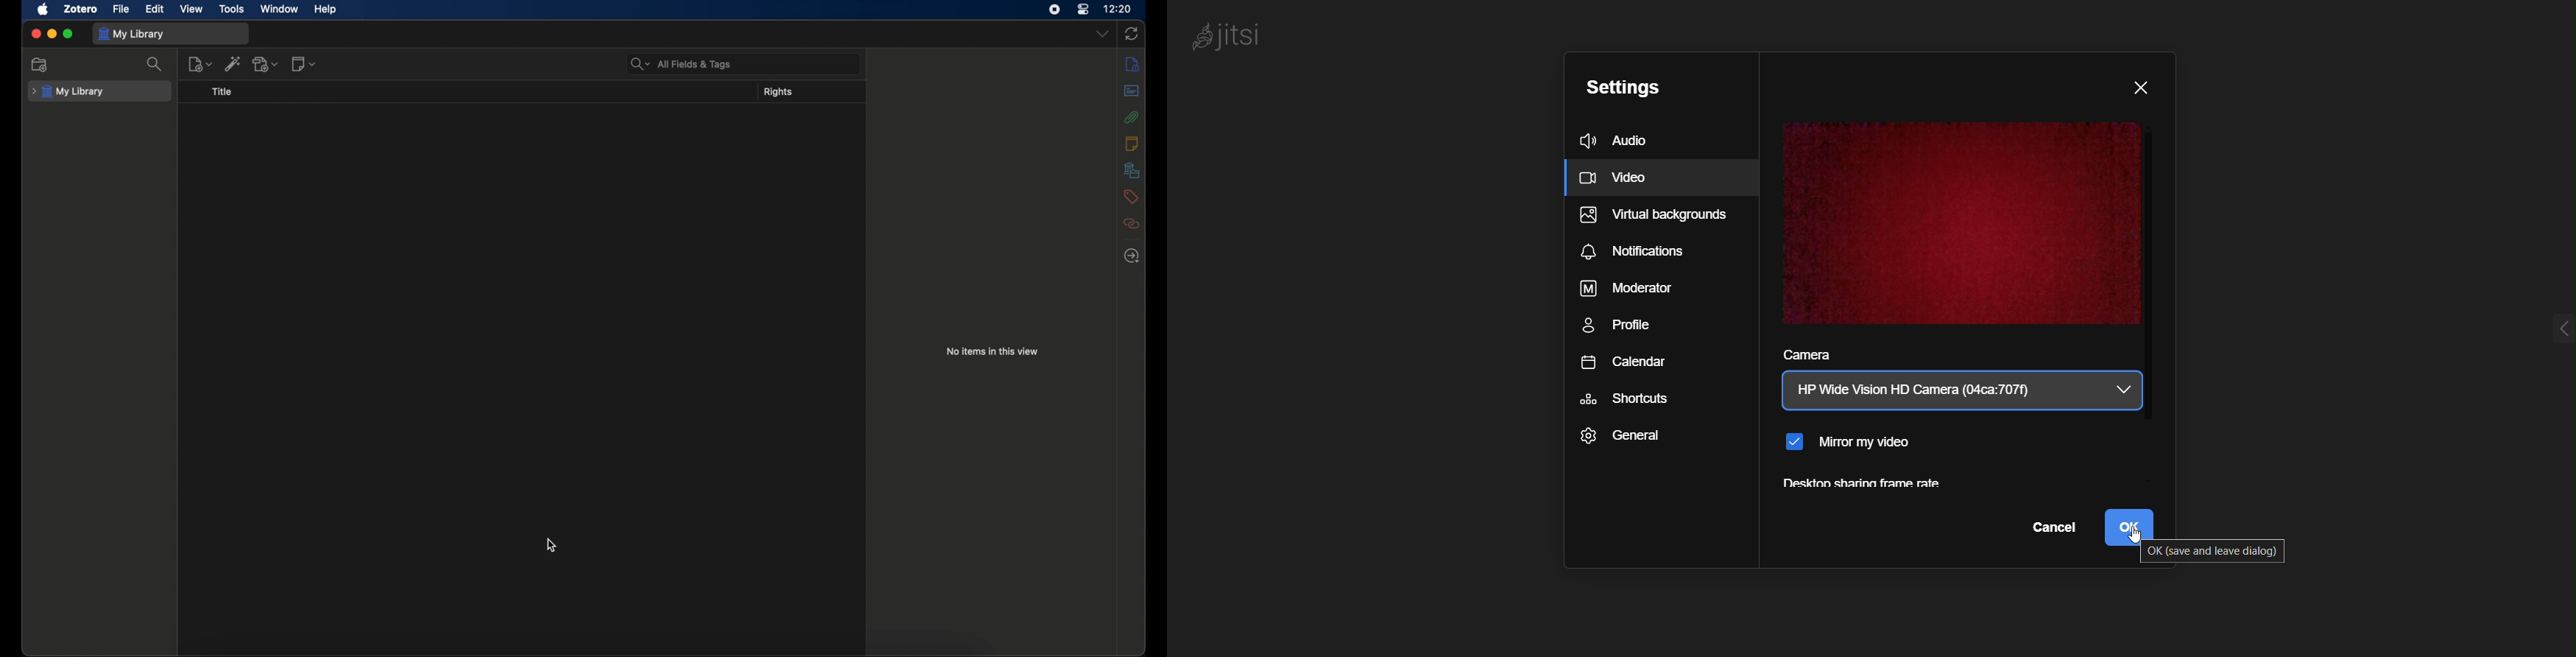  What do you see at coordinates (304, 64) in the screenshot?
I see `new notes` at bounding box center [304, 64].